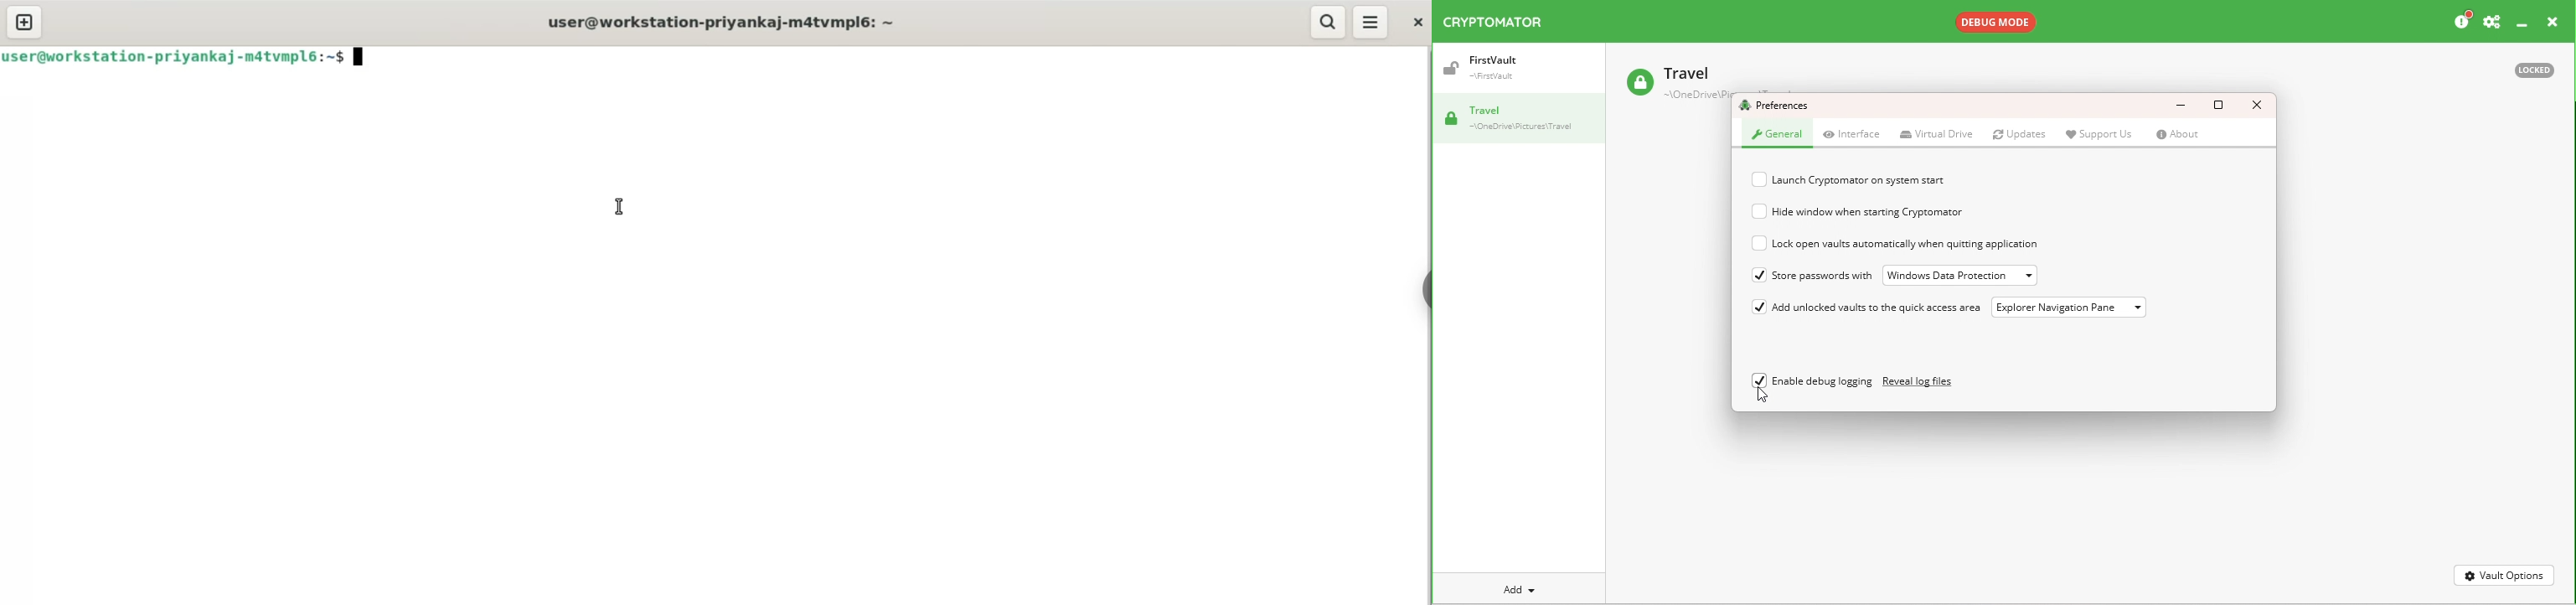  I want to click on Interface, so click(1854, 135).